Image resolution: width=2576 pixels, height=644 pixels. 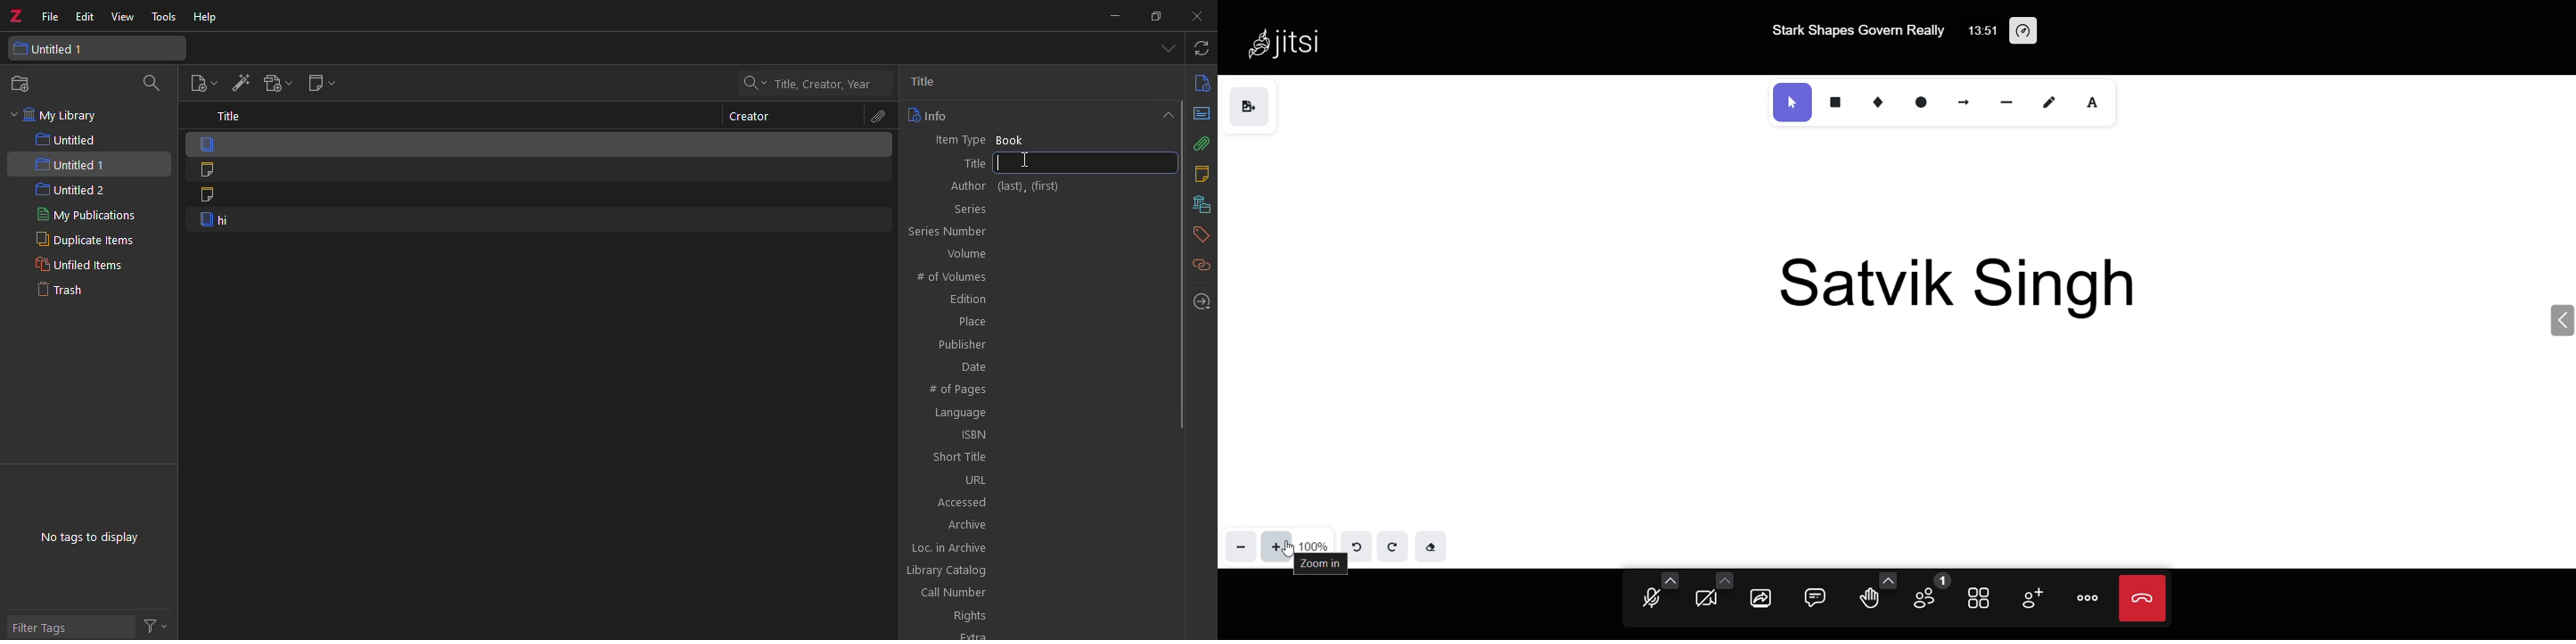 I want to click on rectangle, so click(x=1835, y=101).